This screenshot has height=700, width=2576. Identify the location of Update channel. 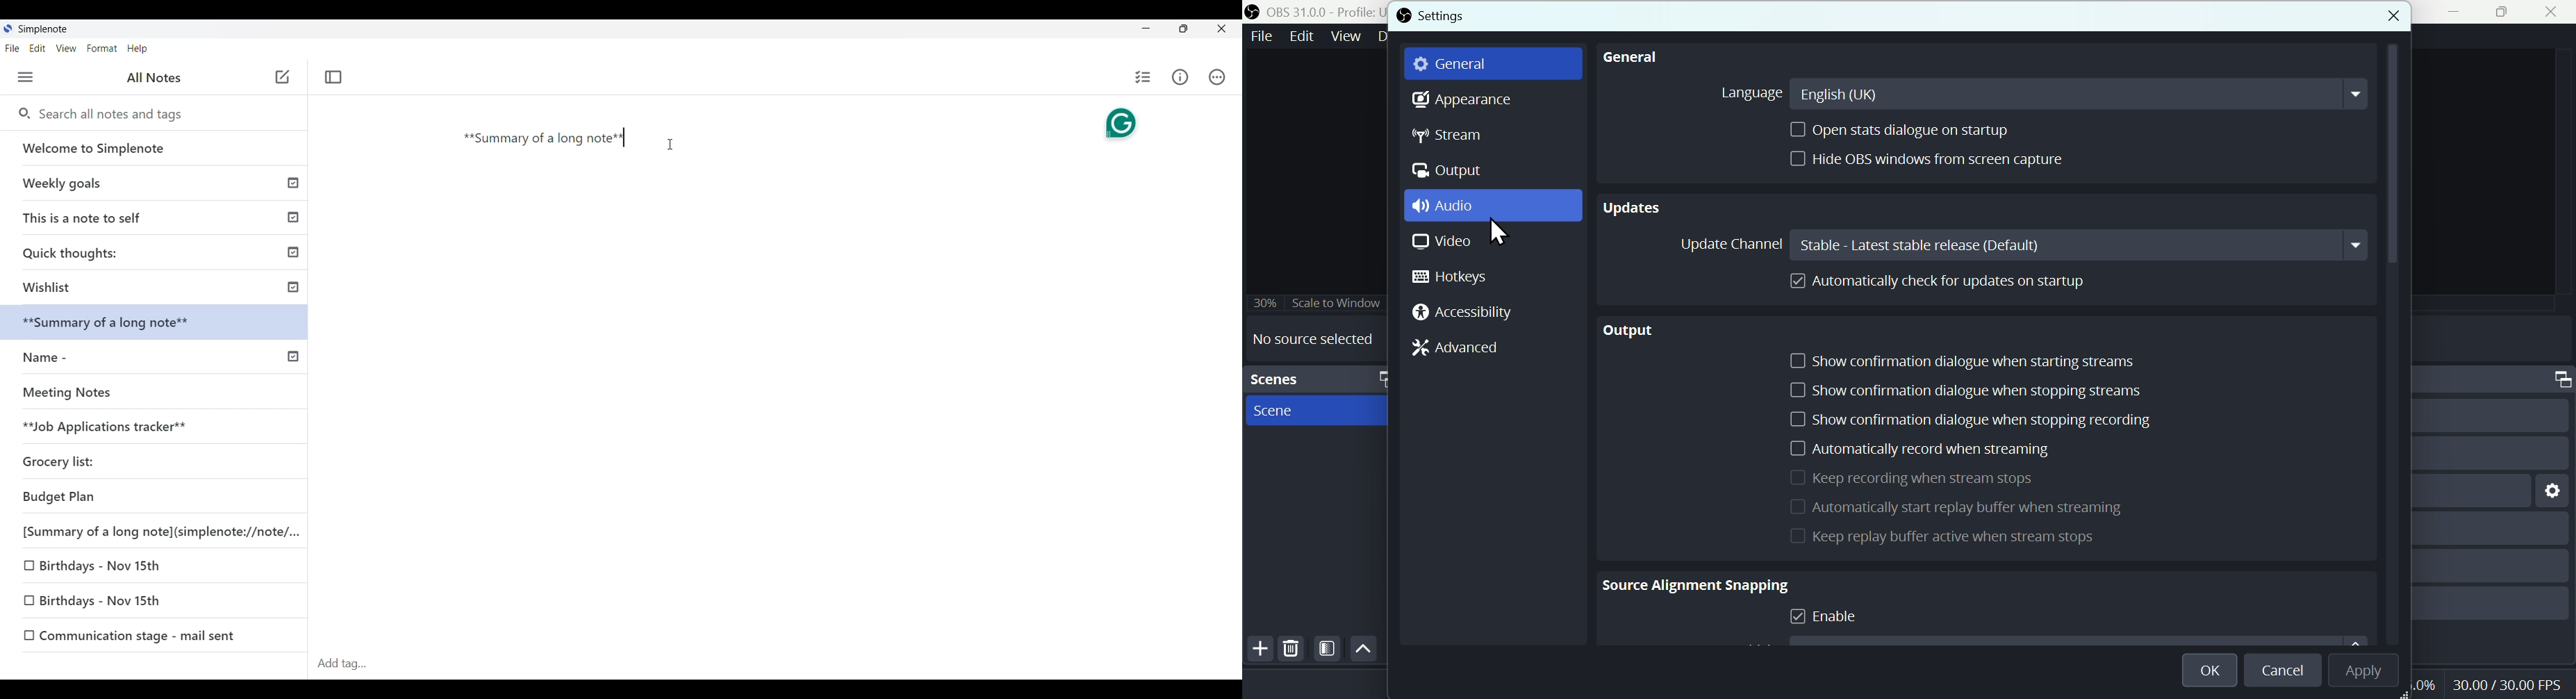
(2020, 245).